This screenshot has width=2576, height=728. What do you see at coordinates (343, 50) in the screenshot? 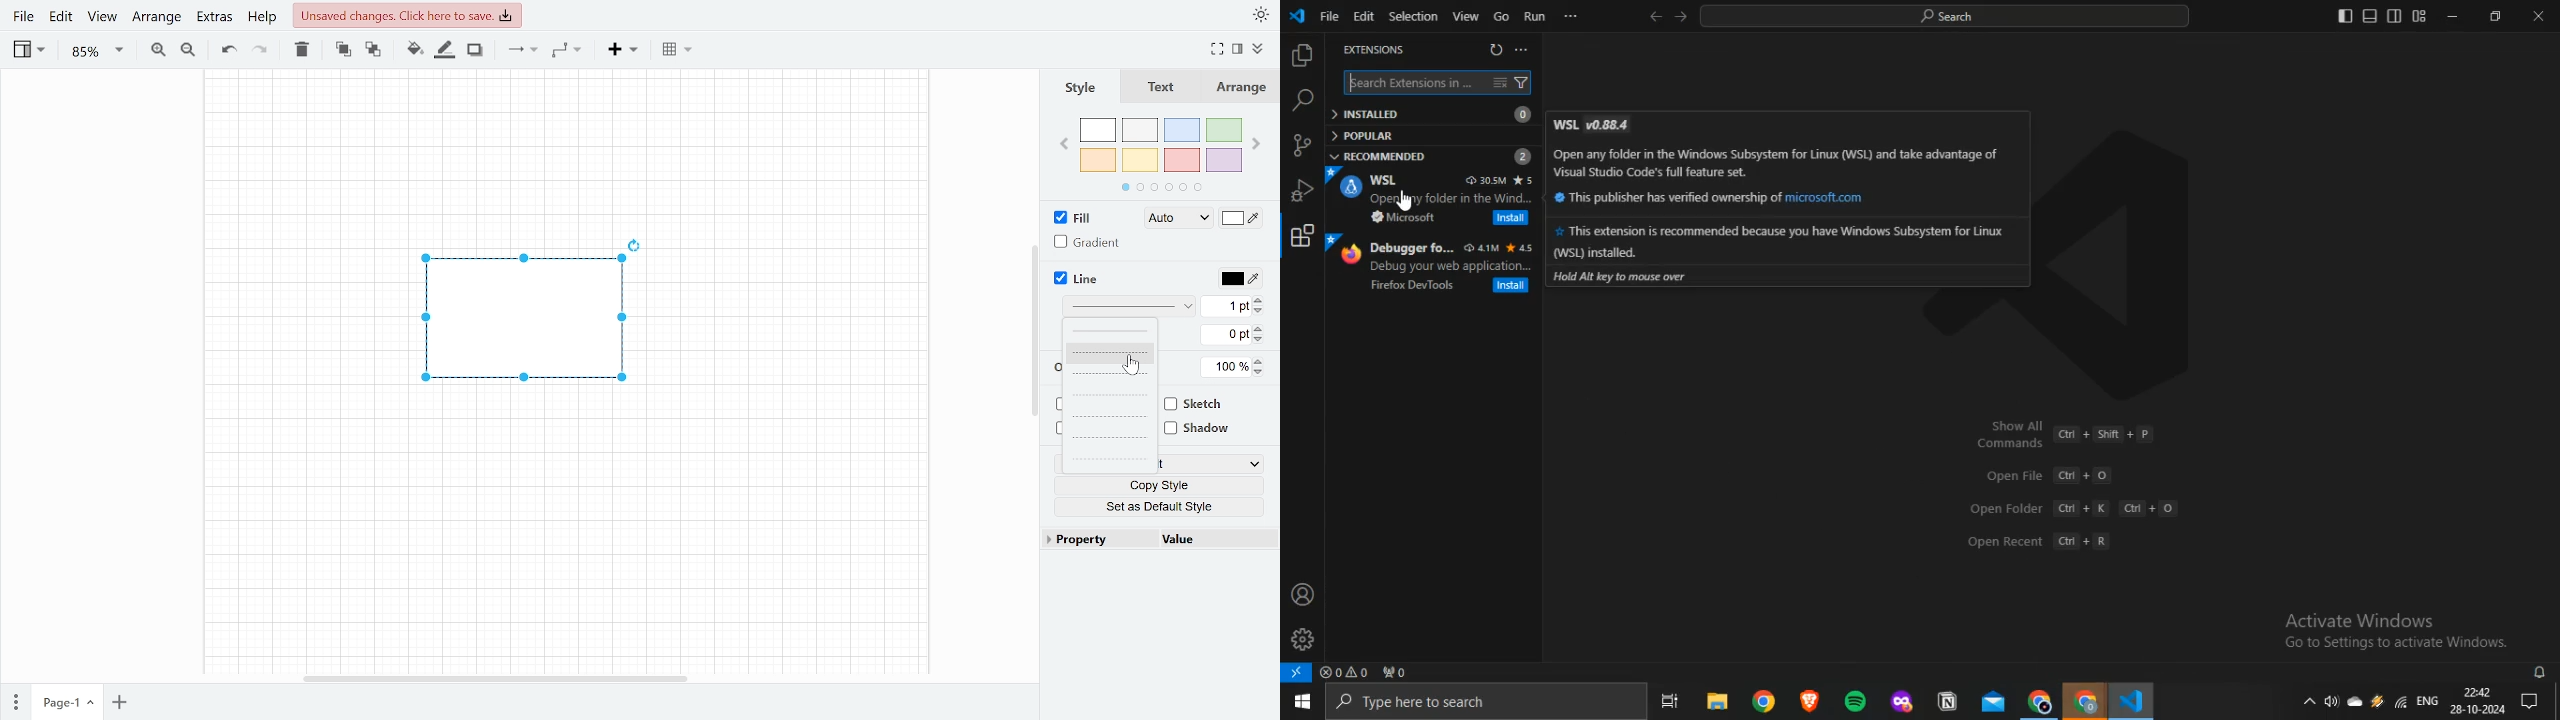
I see `To front` at bounding box center [343, 50].